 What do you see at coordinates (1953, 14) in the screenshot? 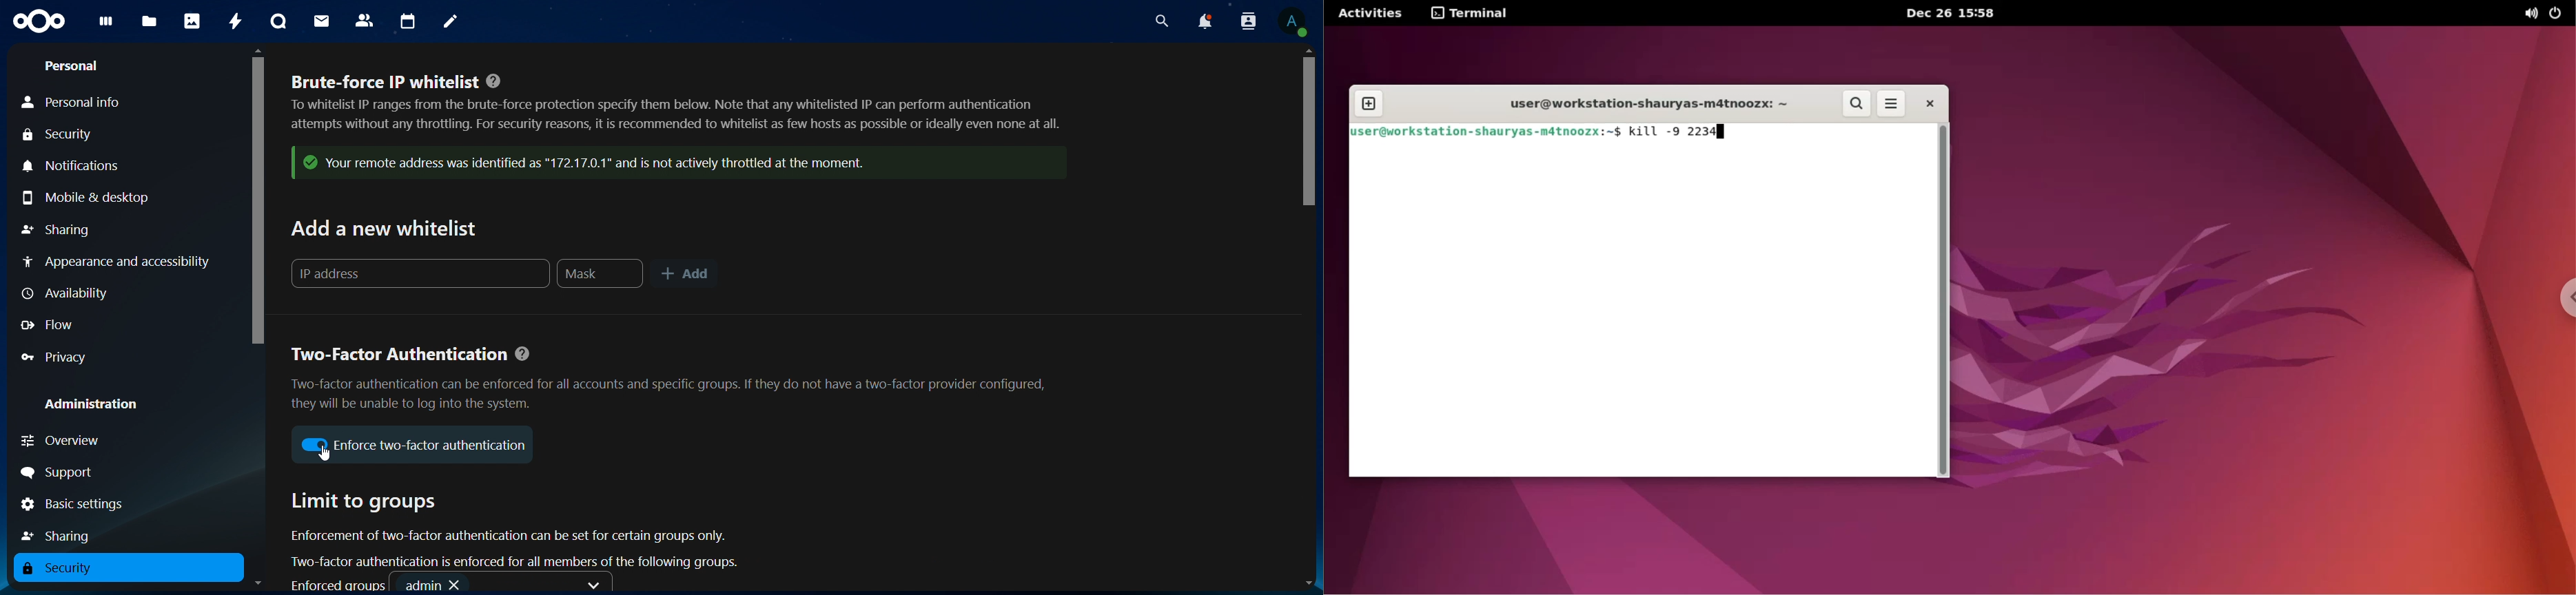
I see `Dec 26 15:58` at bounding box center [1953, 14].